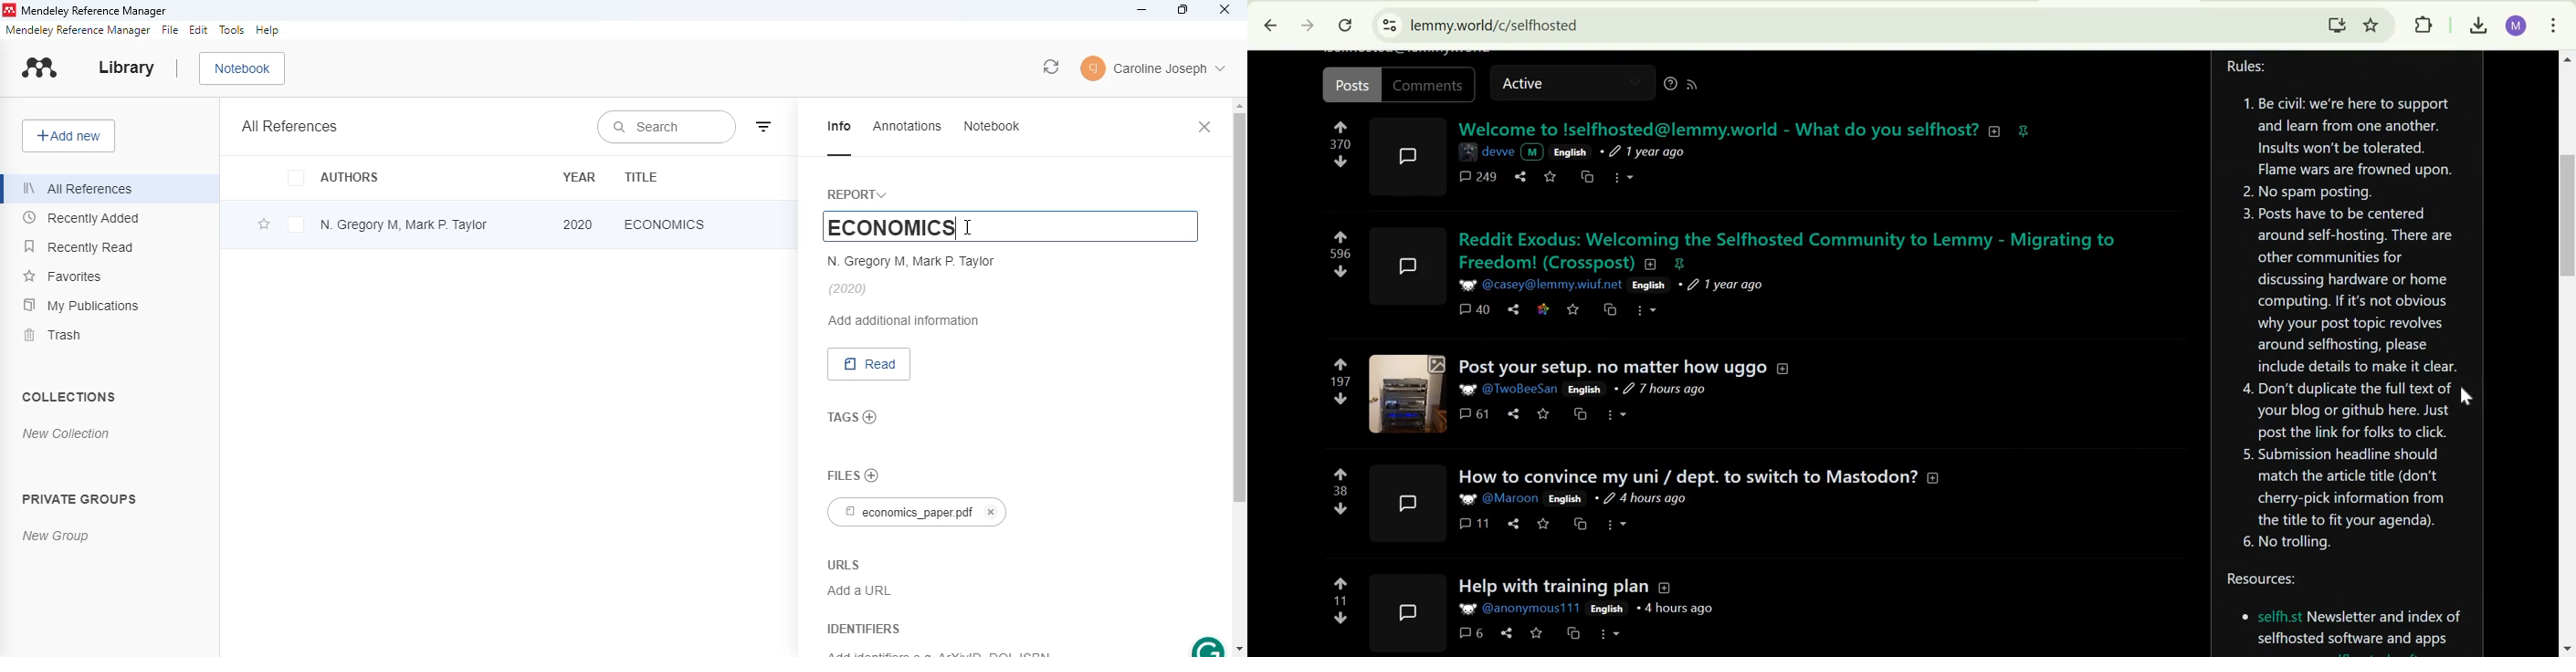 The width and height of the screenshot is (2576, 672). I want to click on posts, so click(1351, 84).